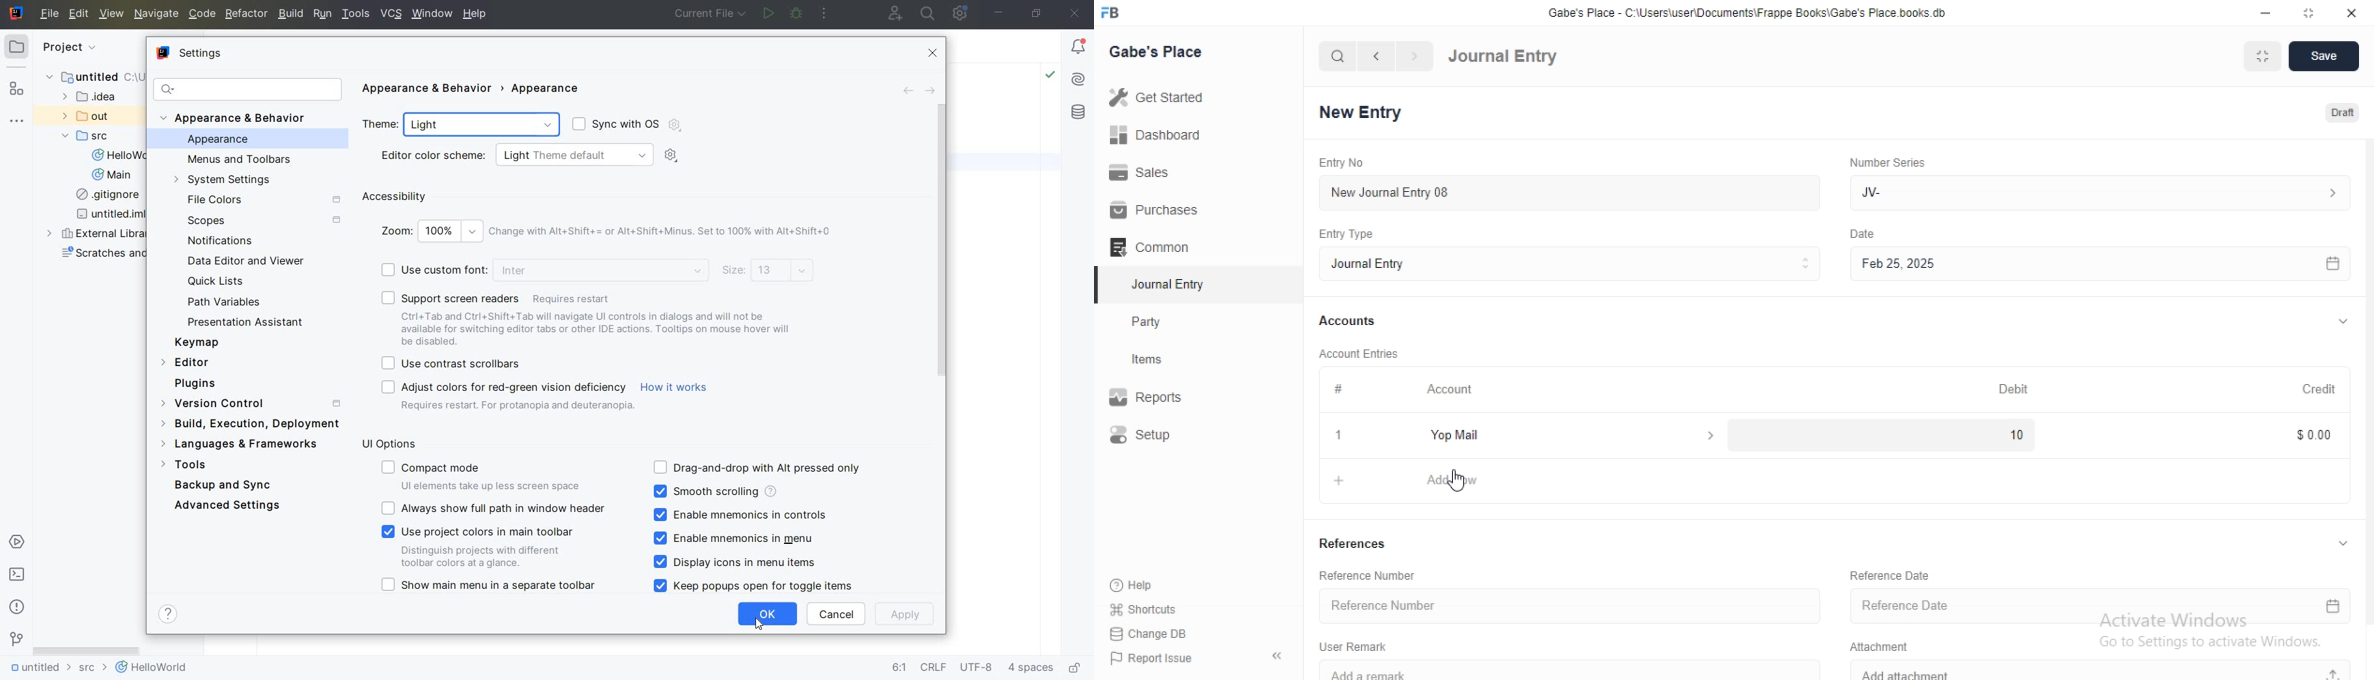  I want to click on shortcuts, so click(1156, 608).